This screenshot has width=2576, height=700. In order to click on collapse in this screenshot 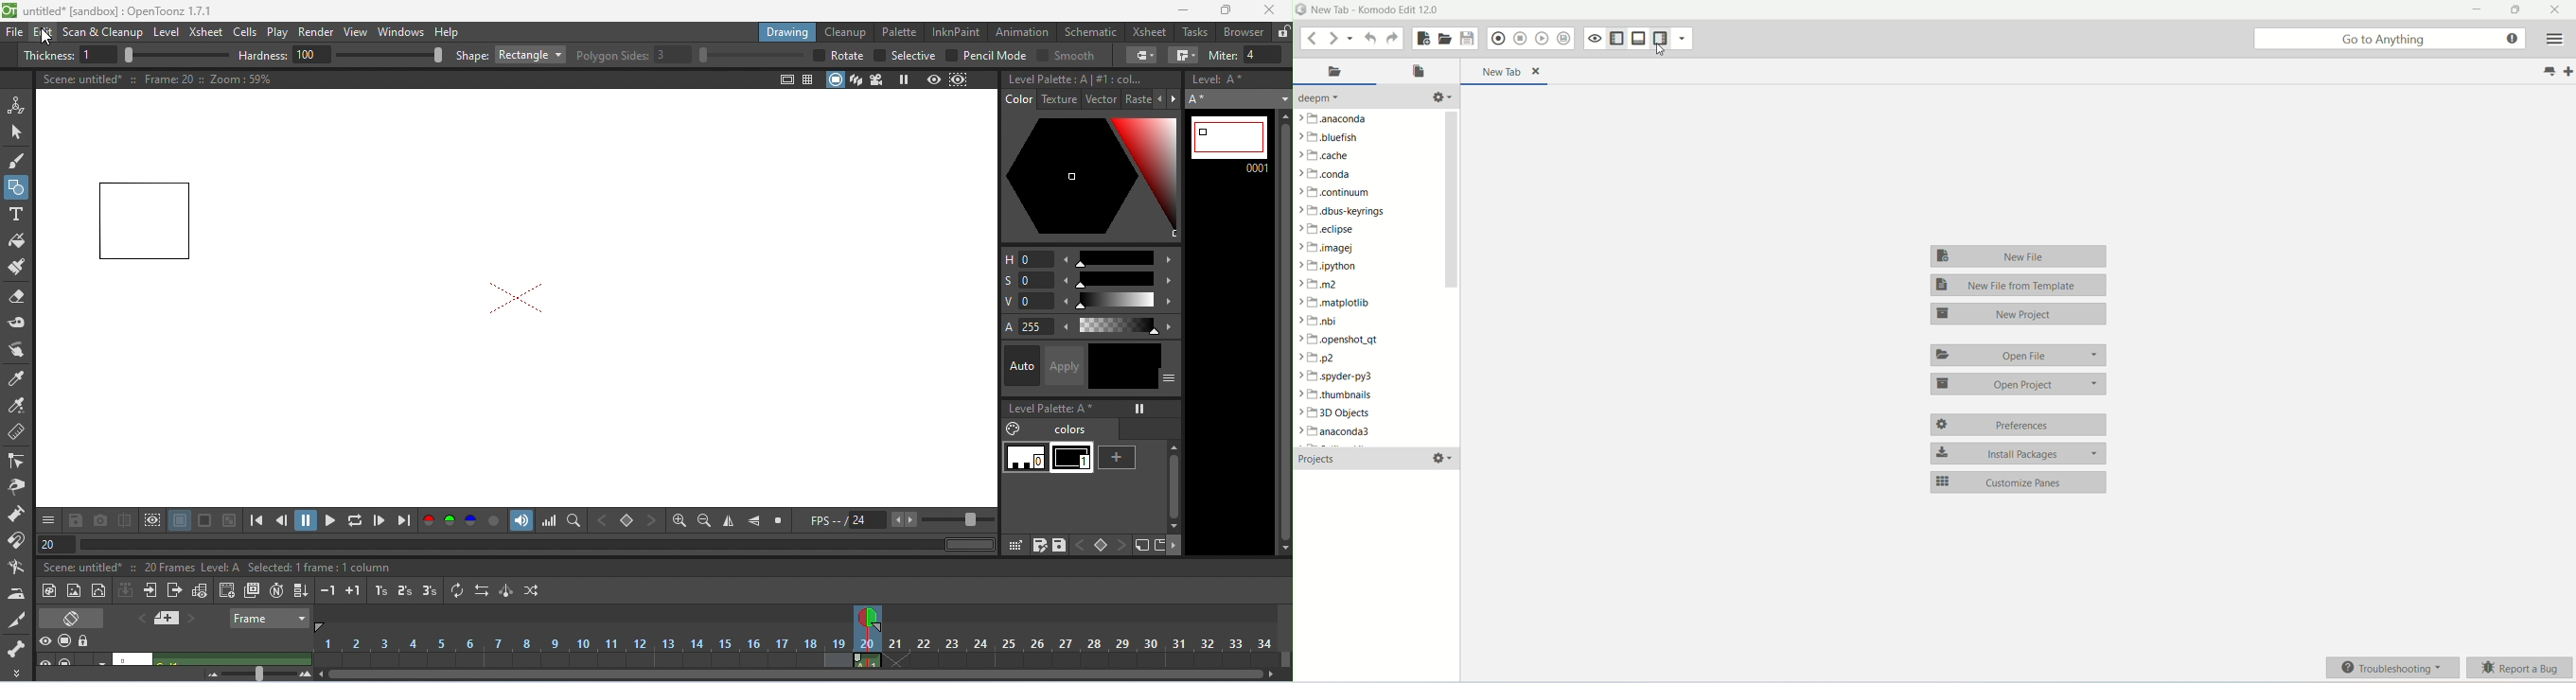, I will do `click(128, 589)`.